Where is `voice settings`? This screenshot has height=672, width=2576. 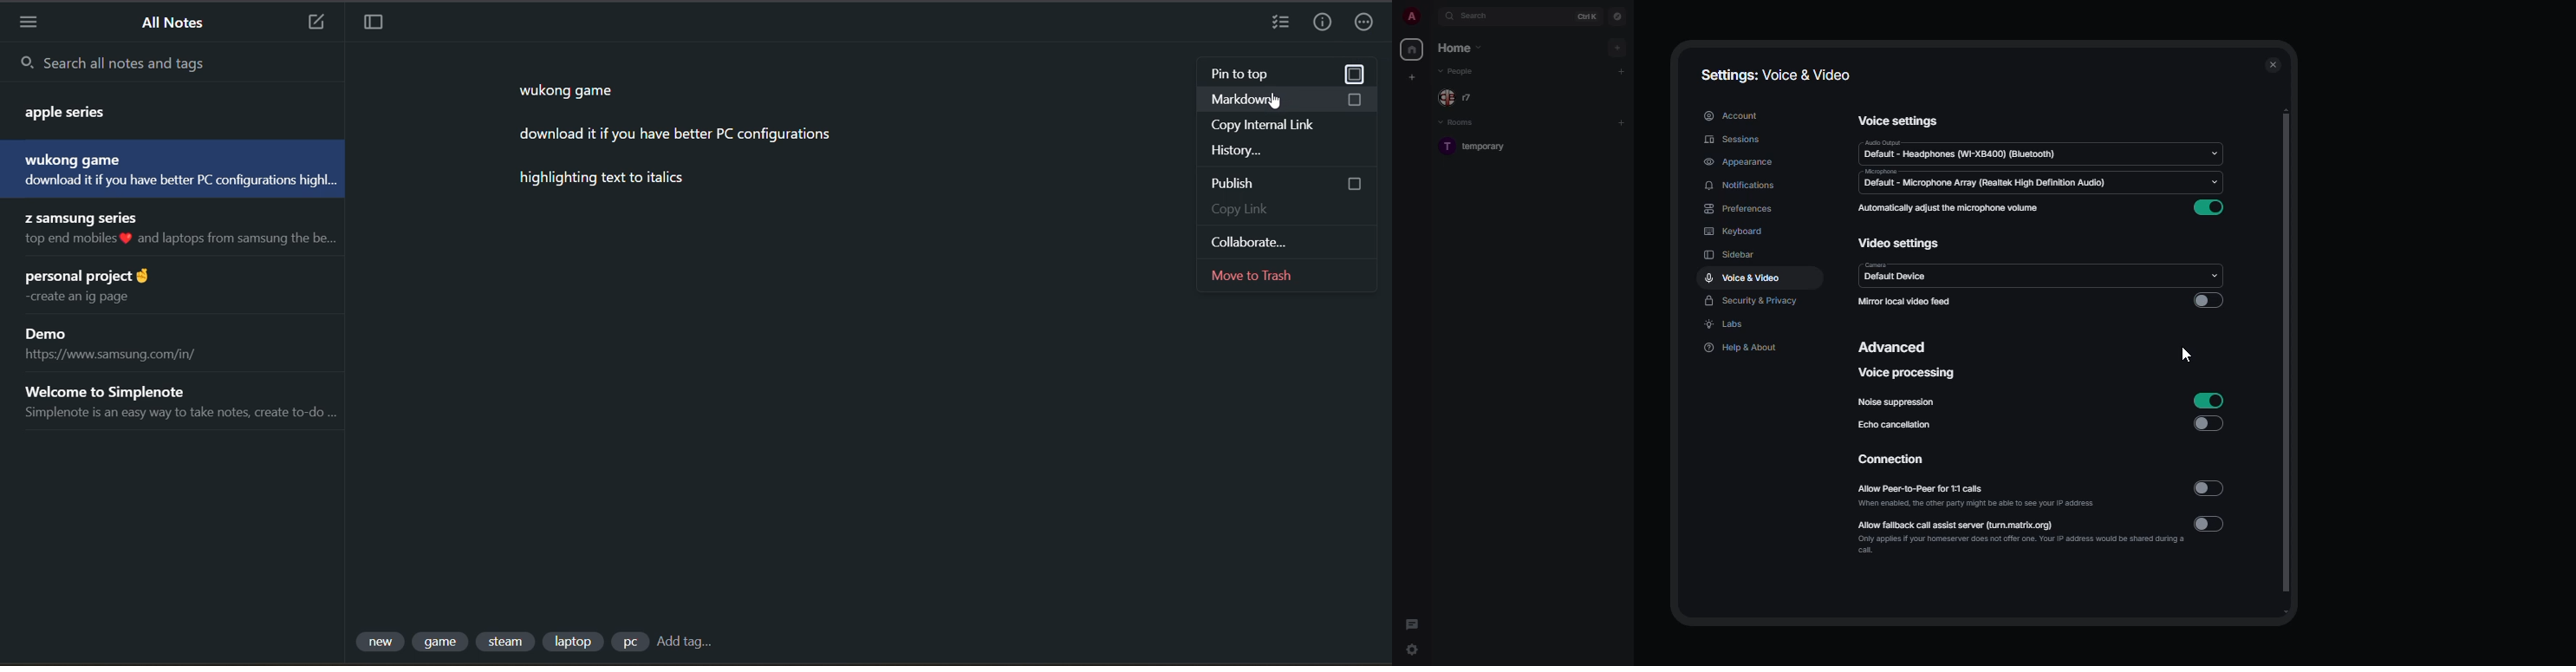 voice settings is located at coordinates (1898, 120).